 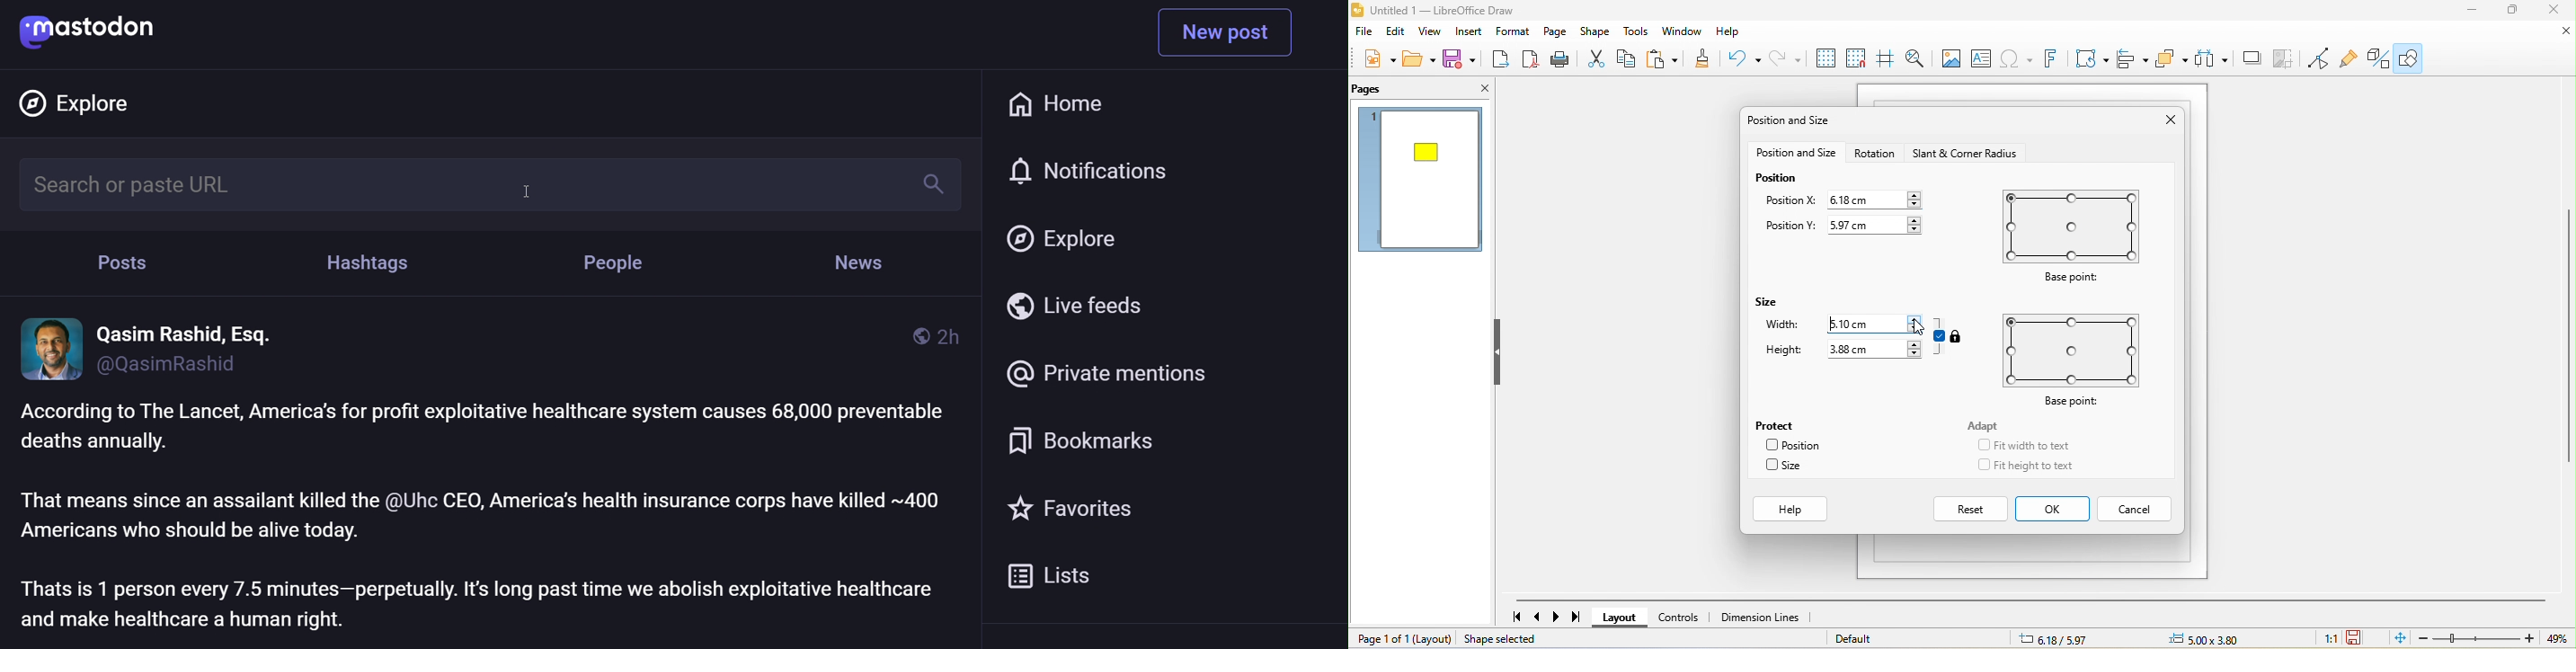 What do you see at coordinates (2376, 57) in the screenshot?
I see `toggle draw function` at bounding box center [2376, 57].